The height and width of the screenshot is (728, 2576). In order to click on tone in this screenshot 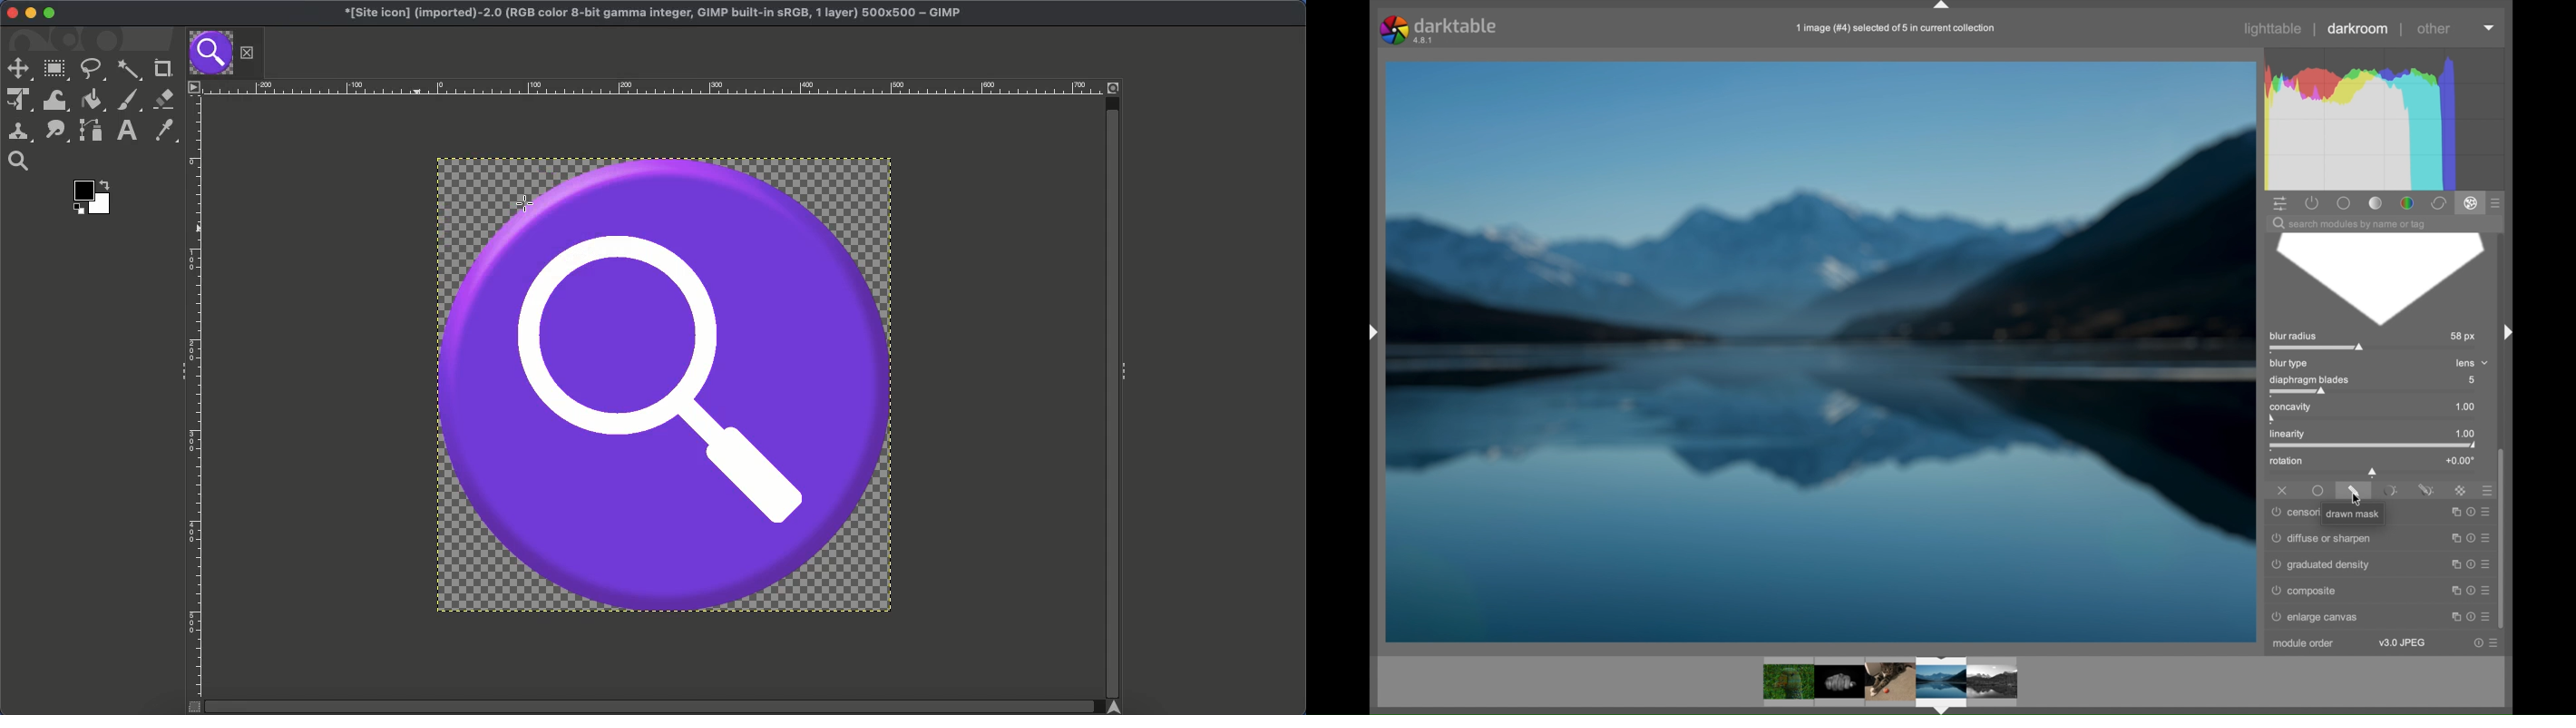, I will do `click(2376, 203)`.